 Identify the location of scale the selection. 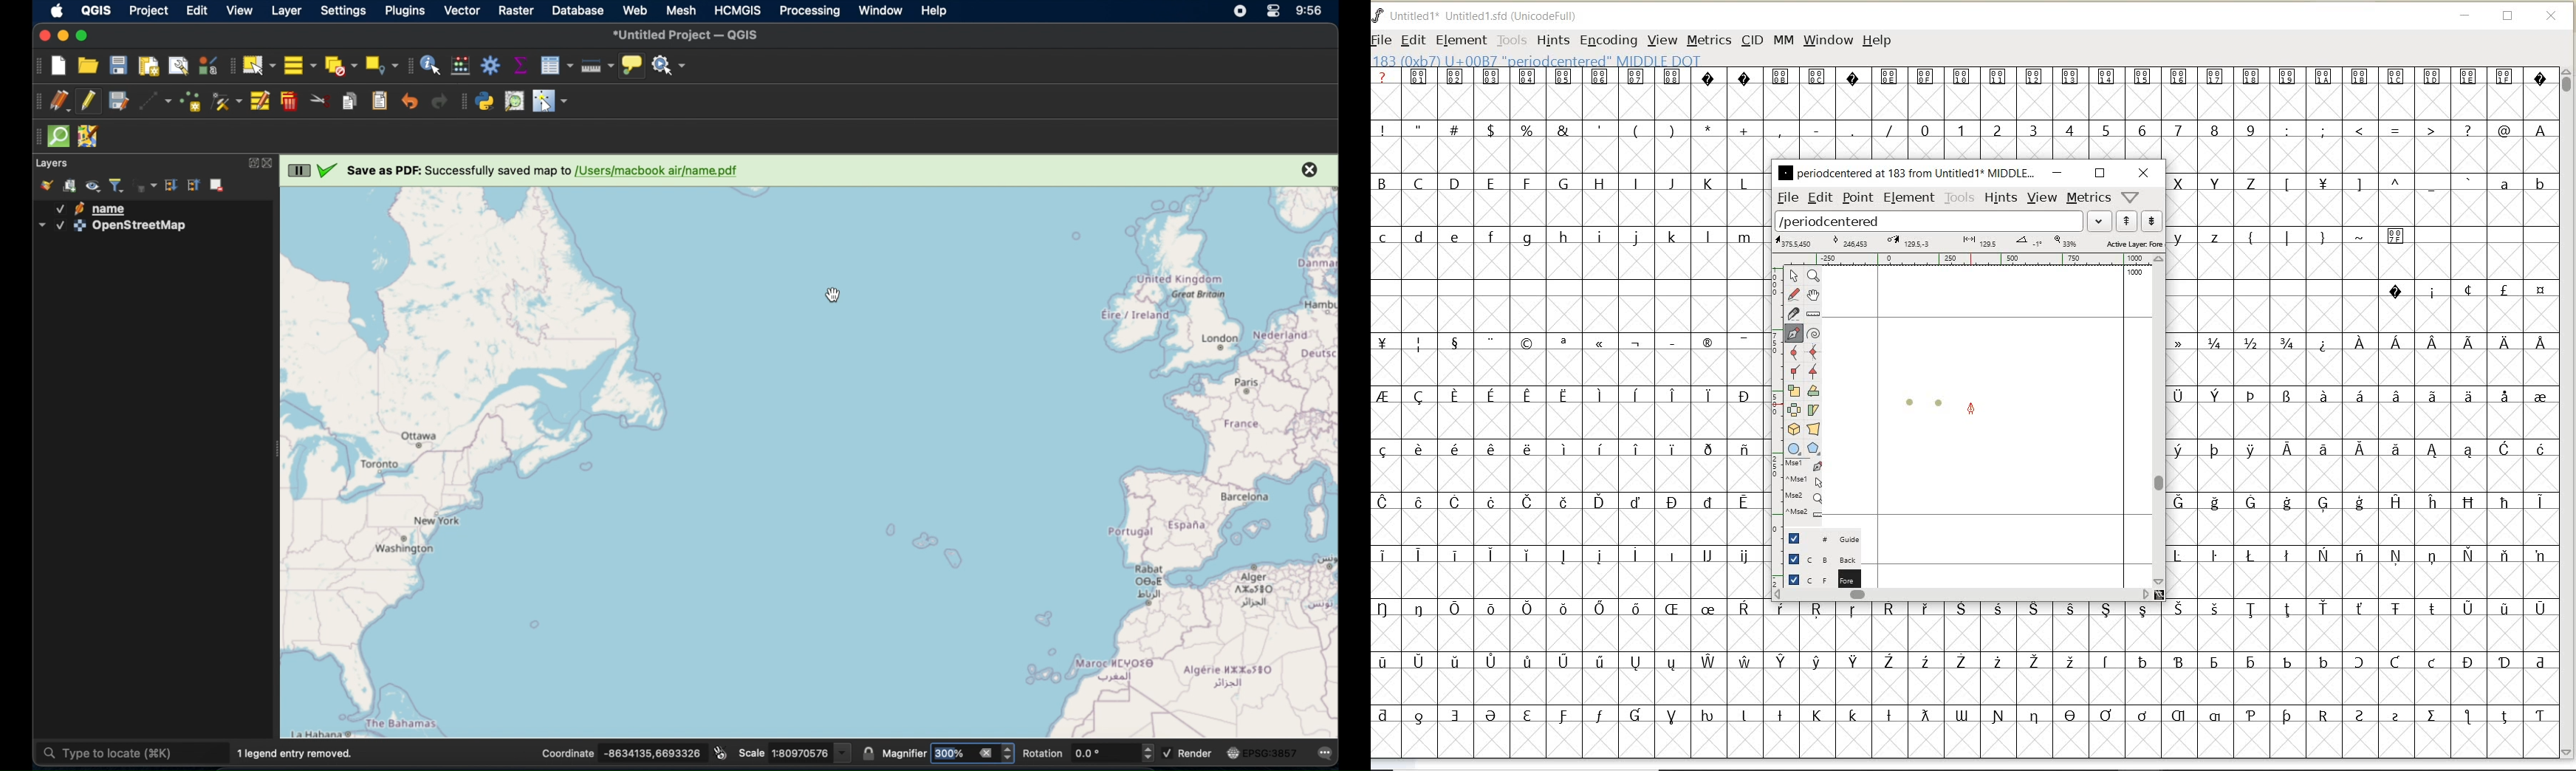
(1792, 391).